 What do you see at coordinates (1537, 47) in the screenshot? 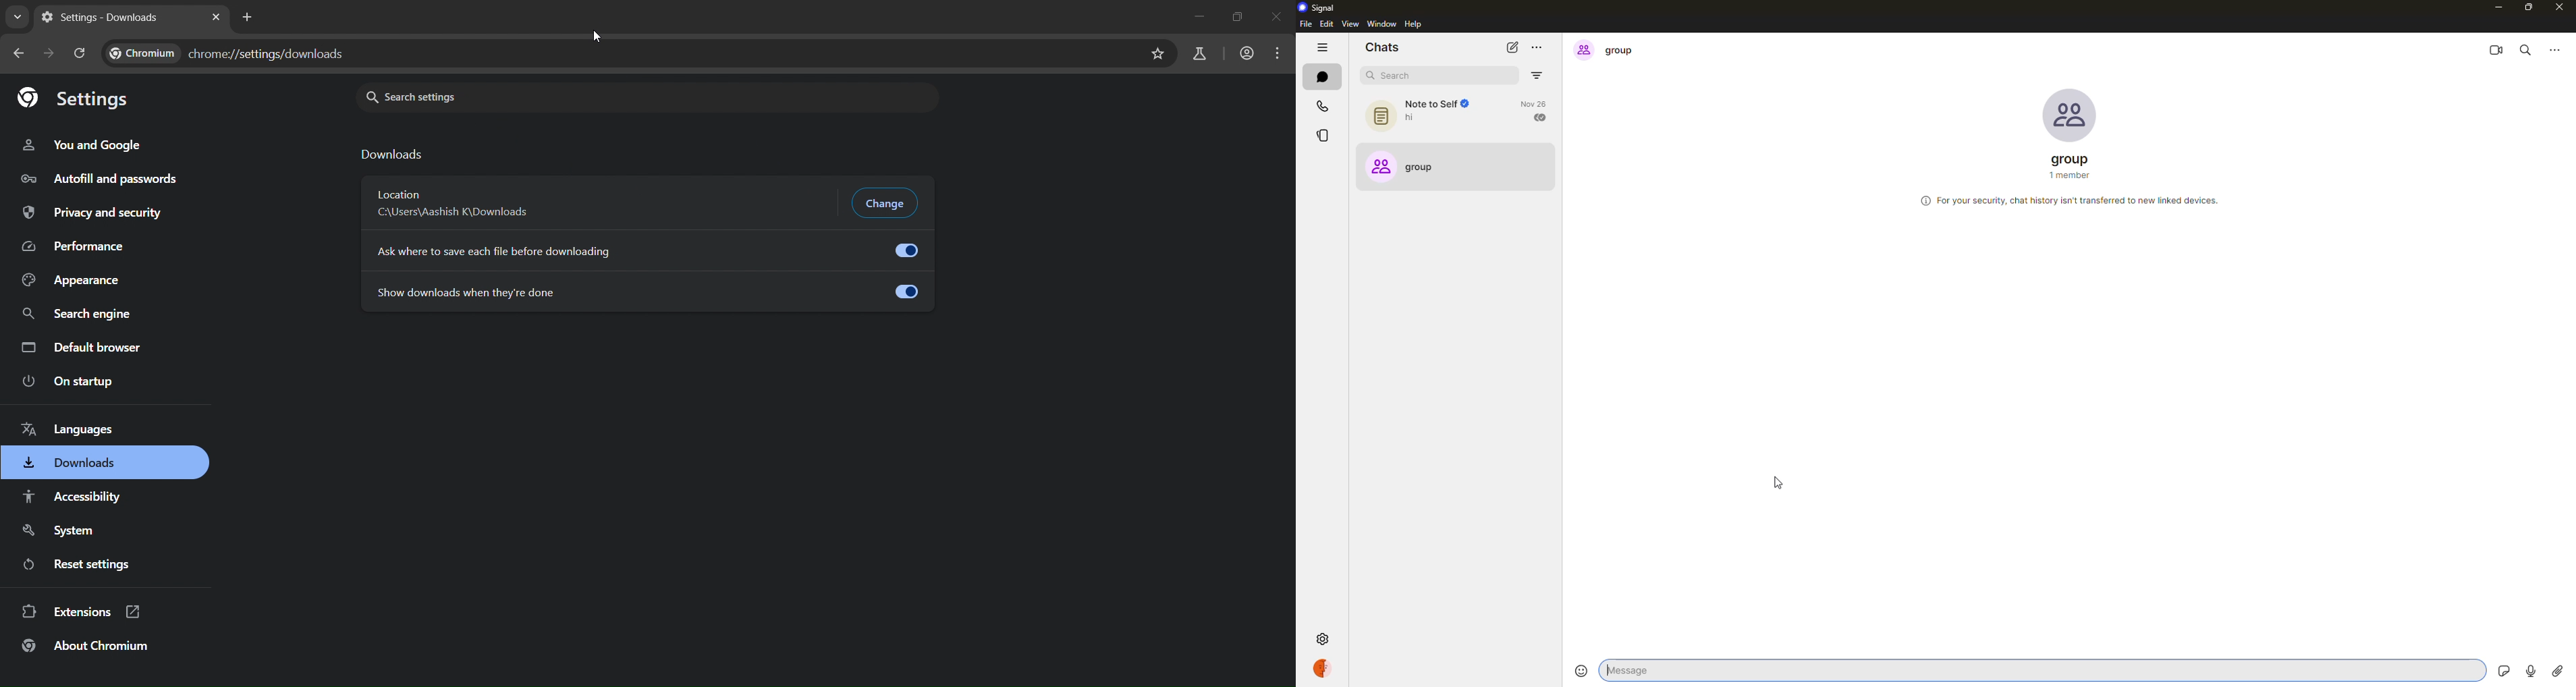
I see `more` at bounding box center [1537, 47].